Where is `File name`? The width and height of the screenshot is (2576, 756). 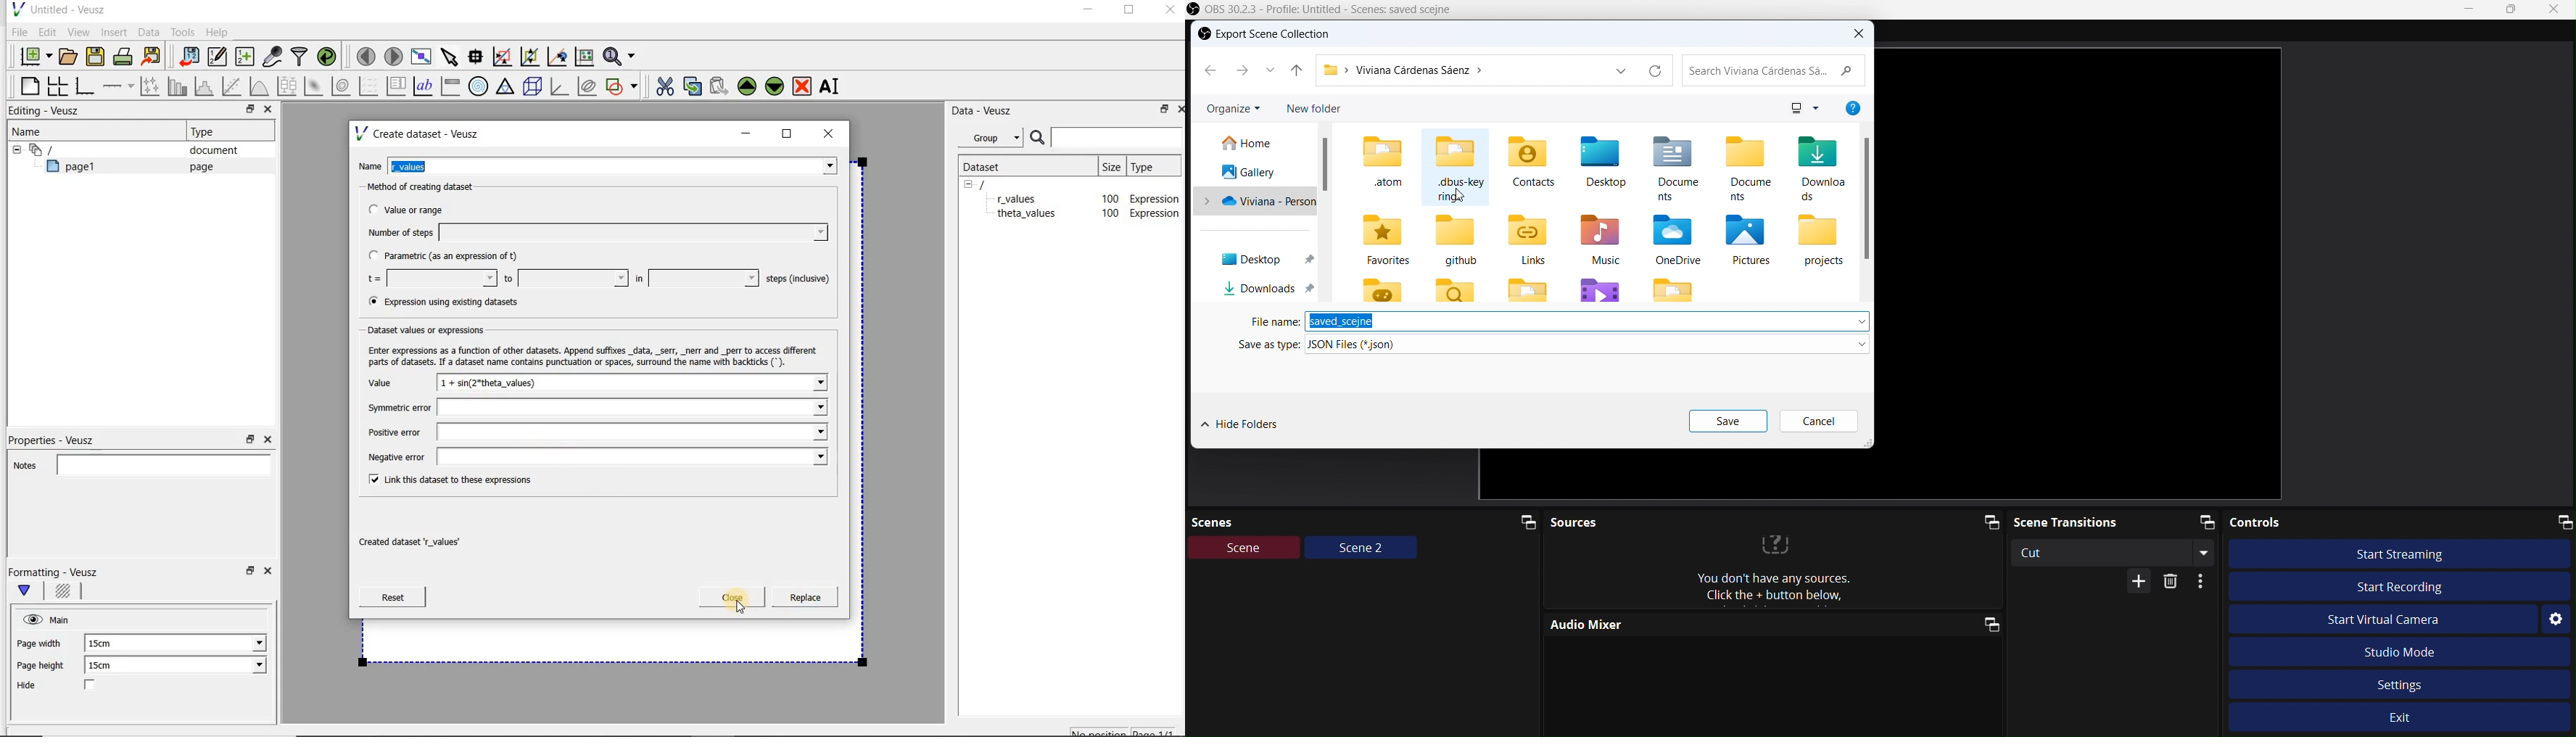 File name is located at coordinates (1558, 321).